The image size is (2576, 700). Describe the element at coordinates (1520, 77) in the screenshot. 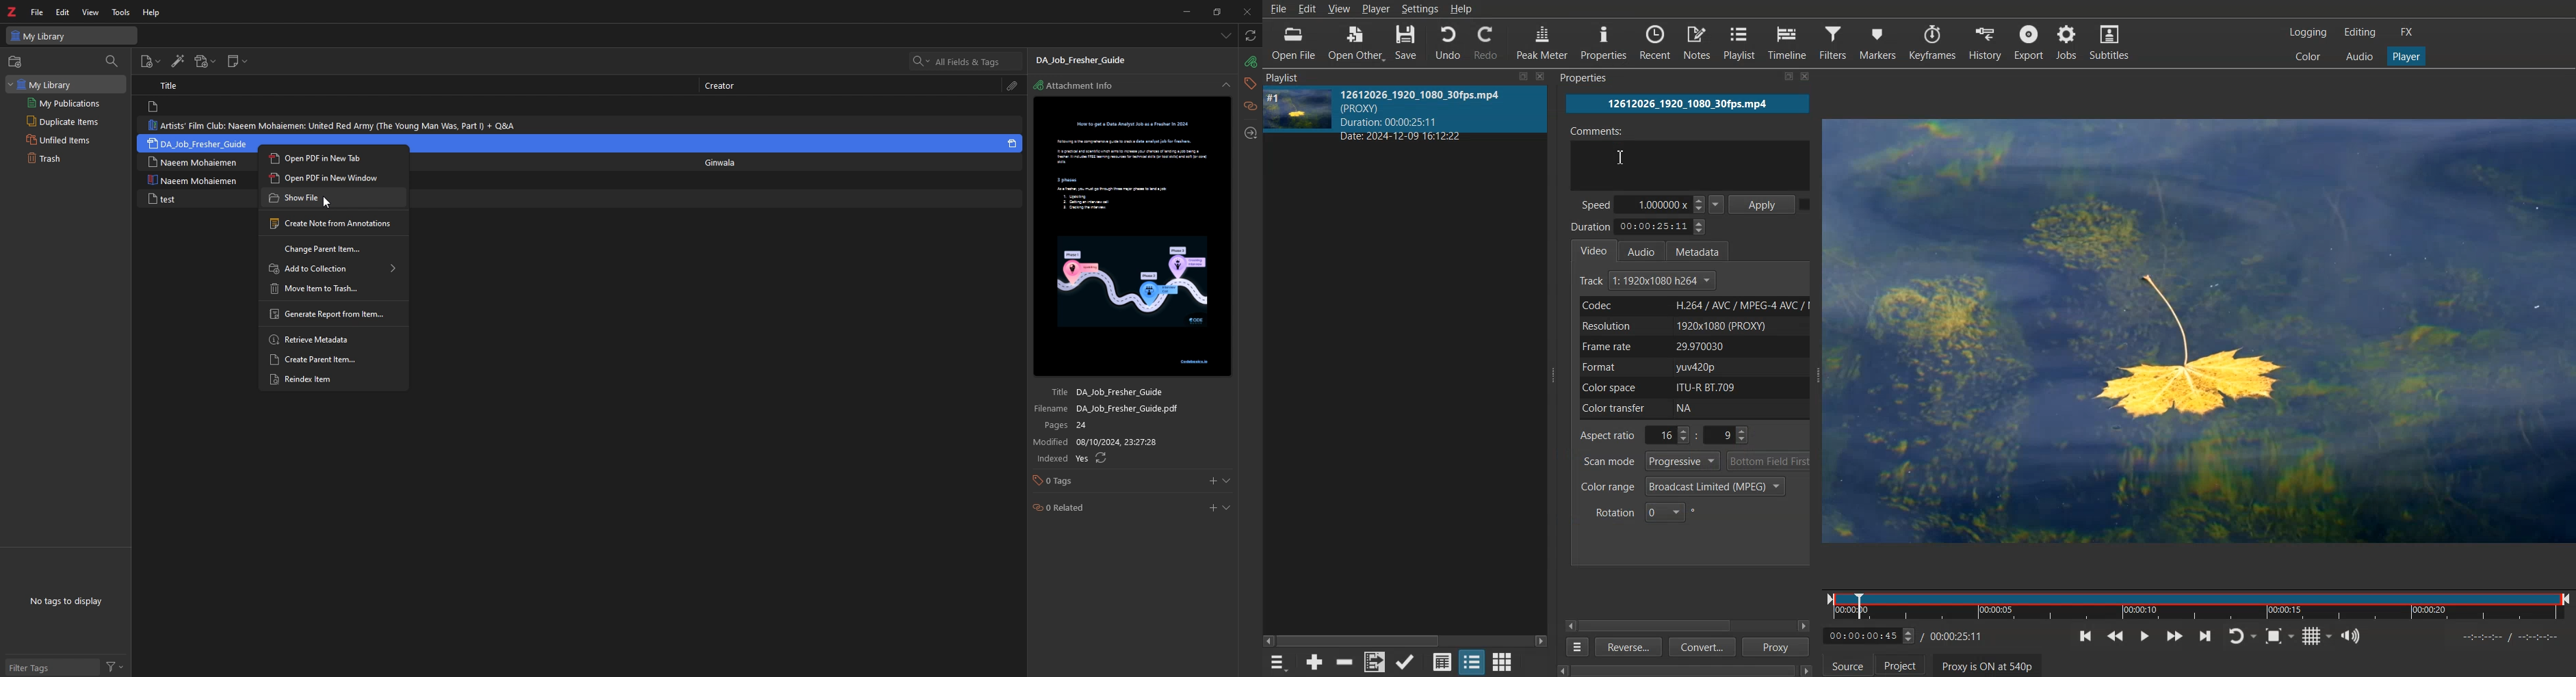

I see `resize` at that location.